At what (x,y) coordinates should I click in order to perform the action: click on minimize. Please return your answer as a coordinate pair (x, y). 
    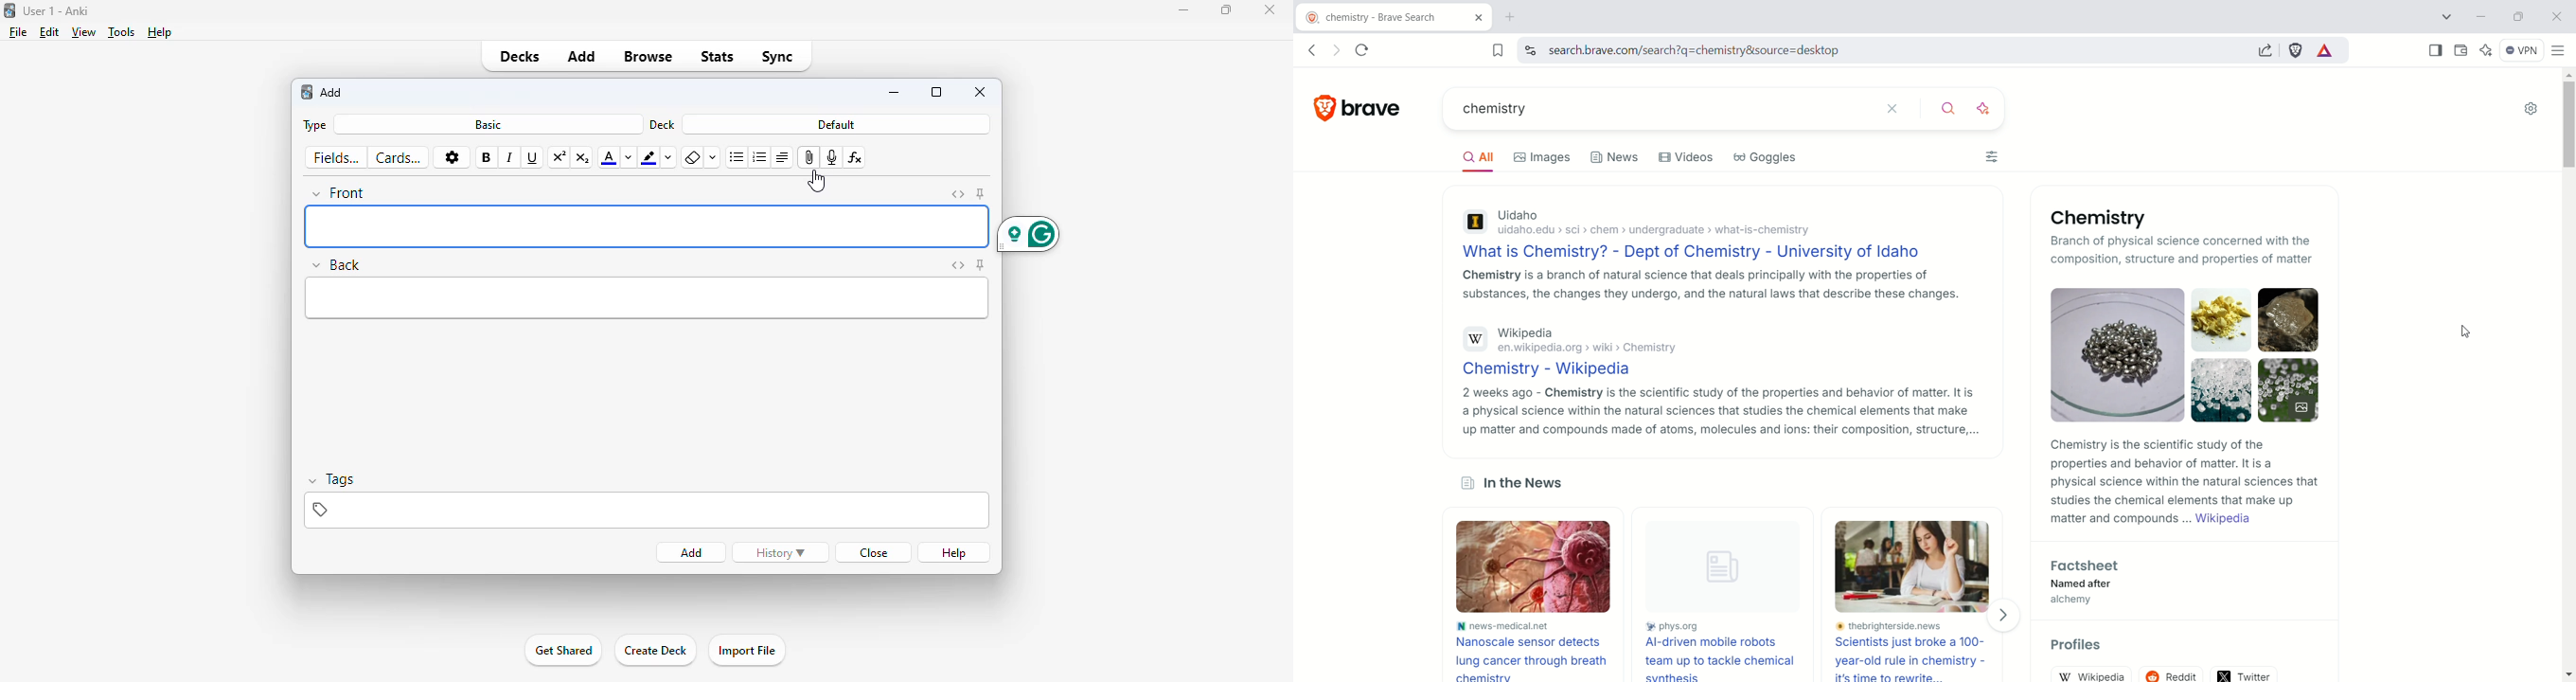
    Looking at the image, I should click on (894, 93).